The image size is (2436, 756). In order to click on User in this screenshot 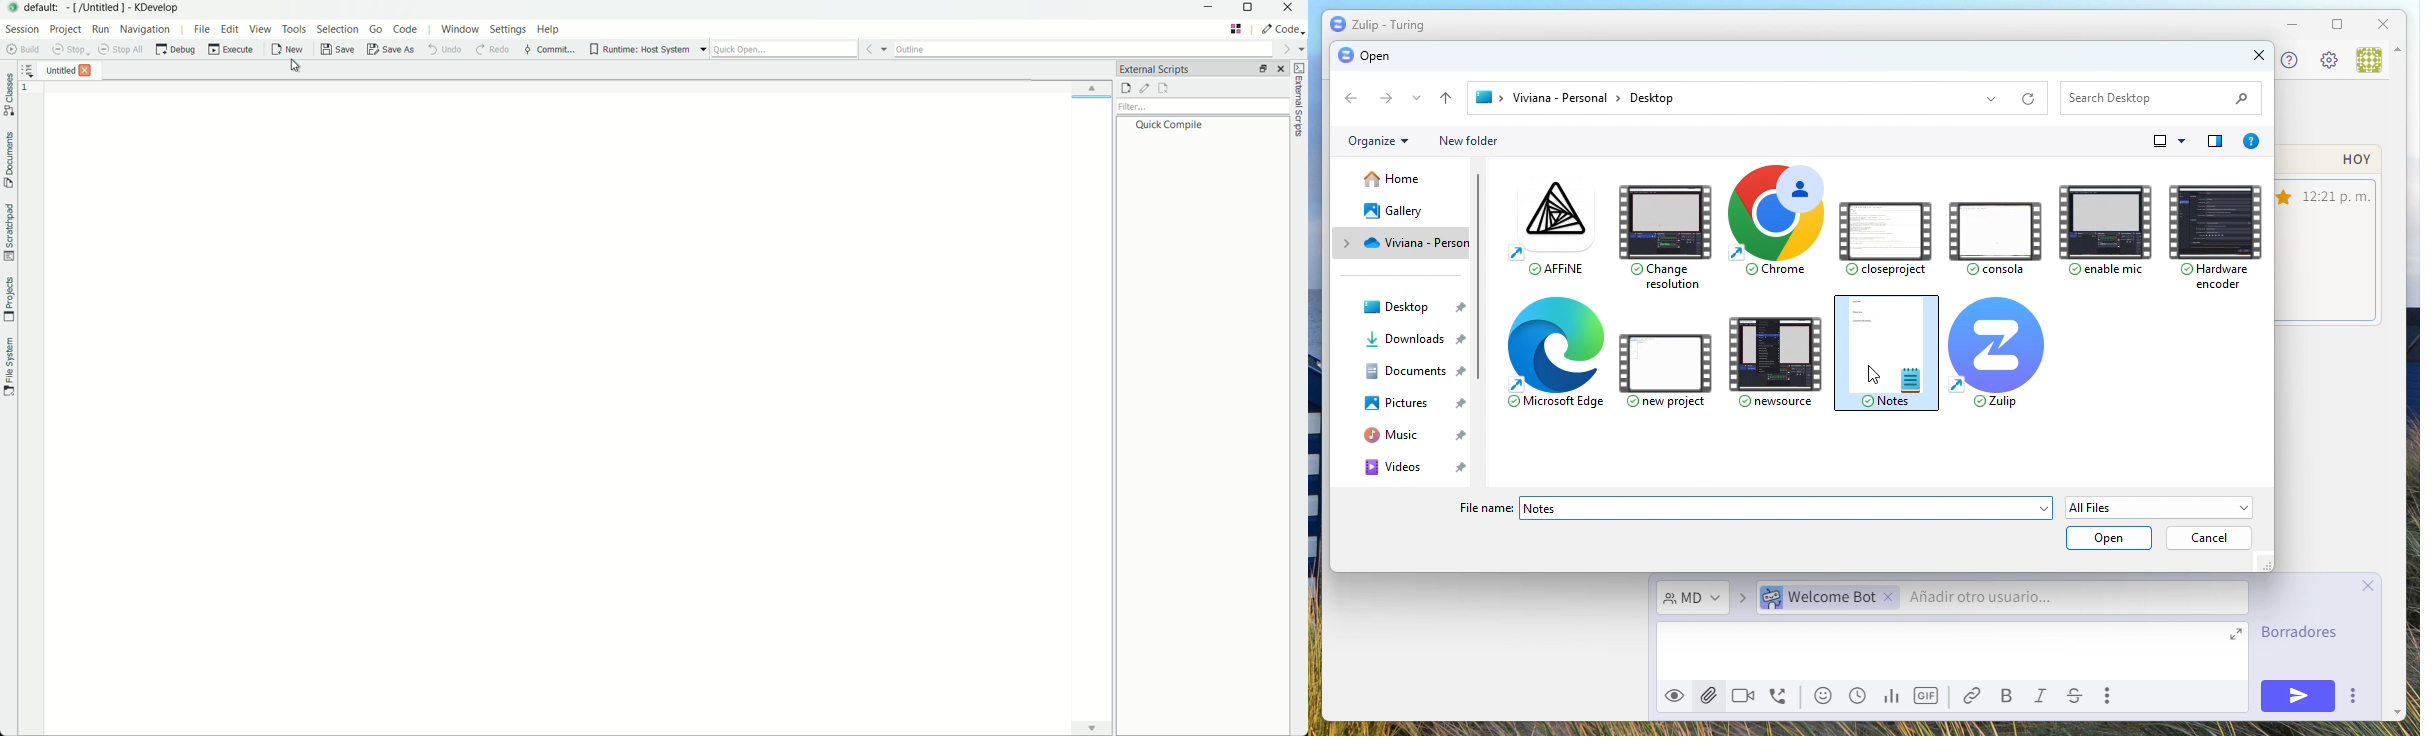, I will do `click(2368, 61)`.